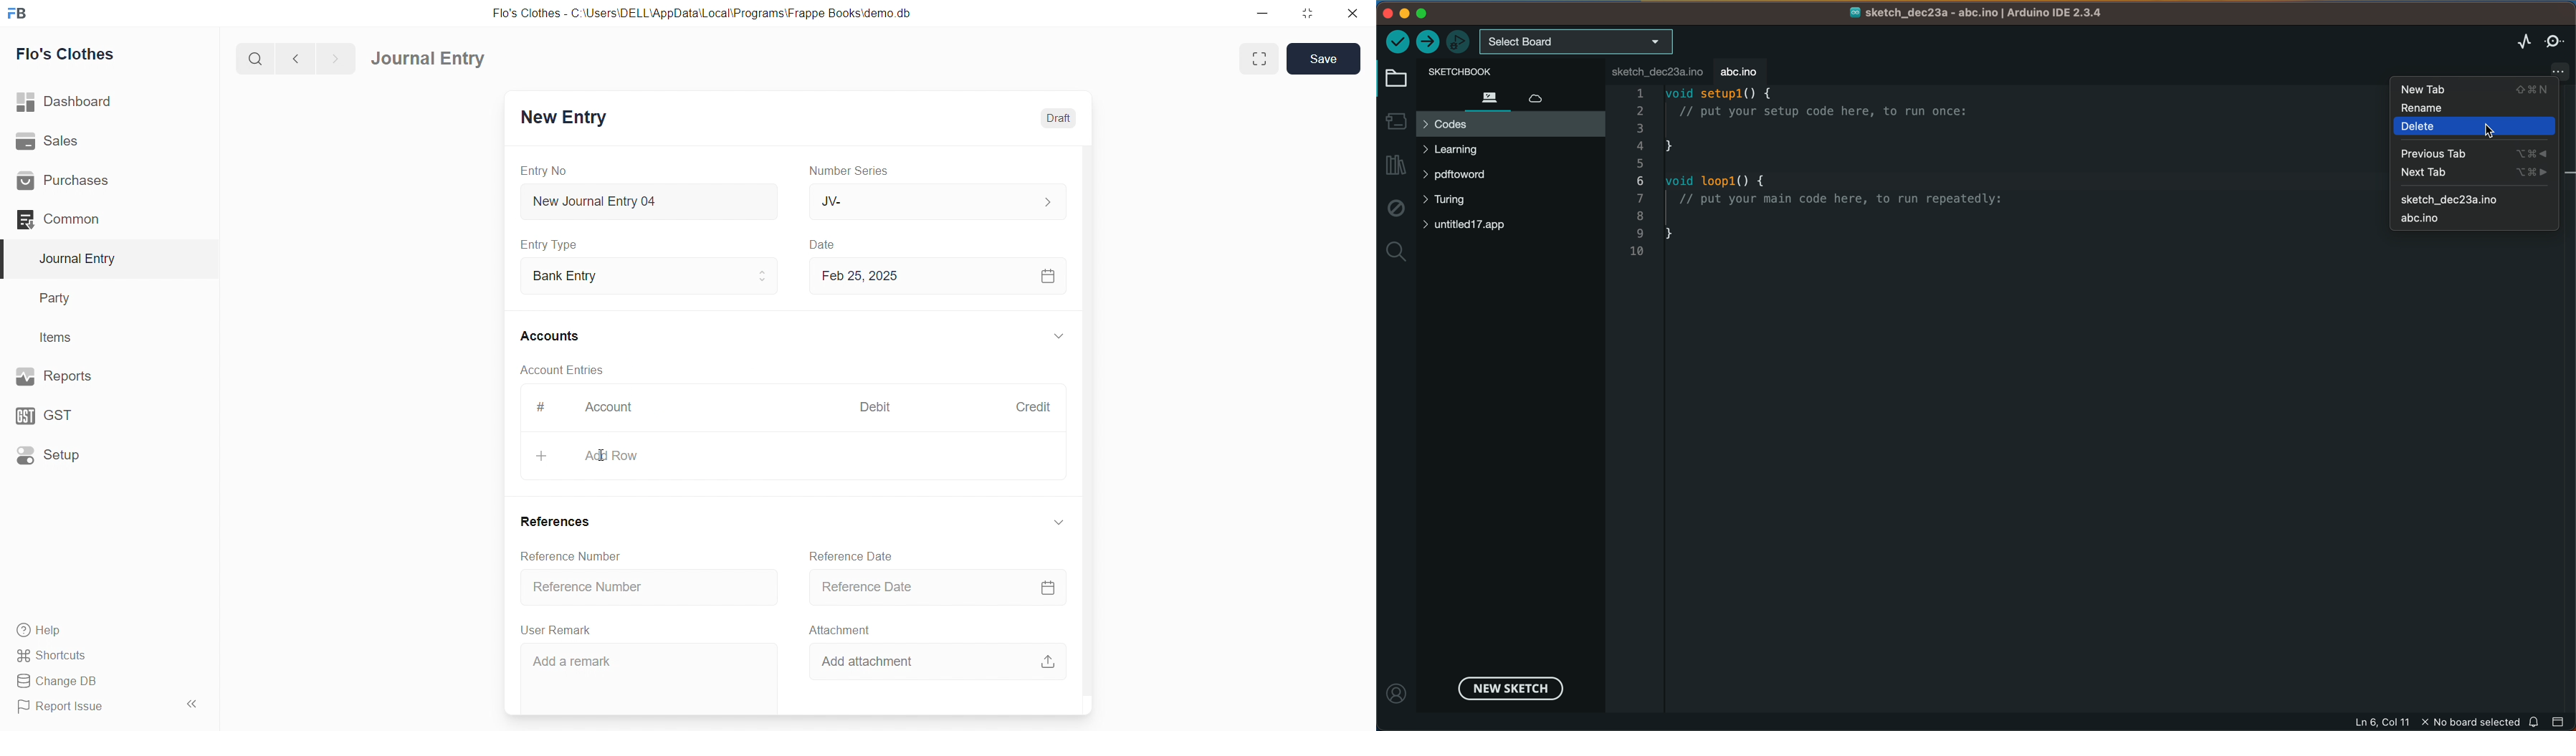  Describe the element at coordinates (102, 682) in the screenshot. I see `Change DB` at that location.